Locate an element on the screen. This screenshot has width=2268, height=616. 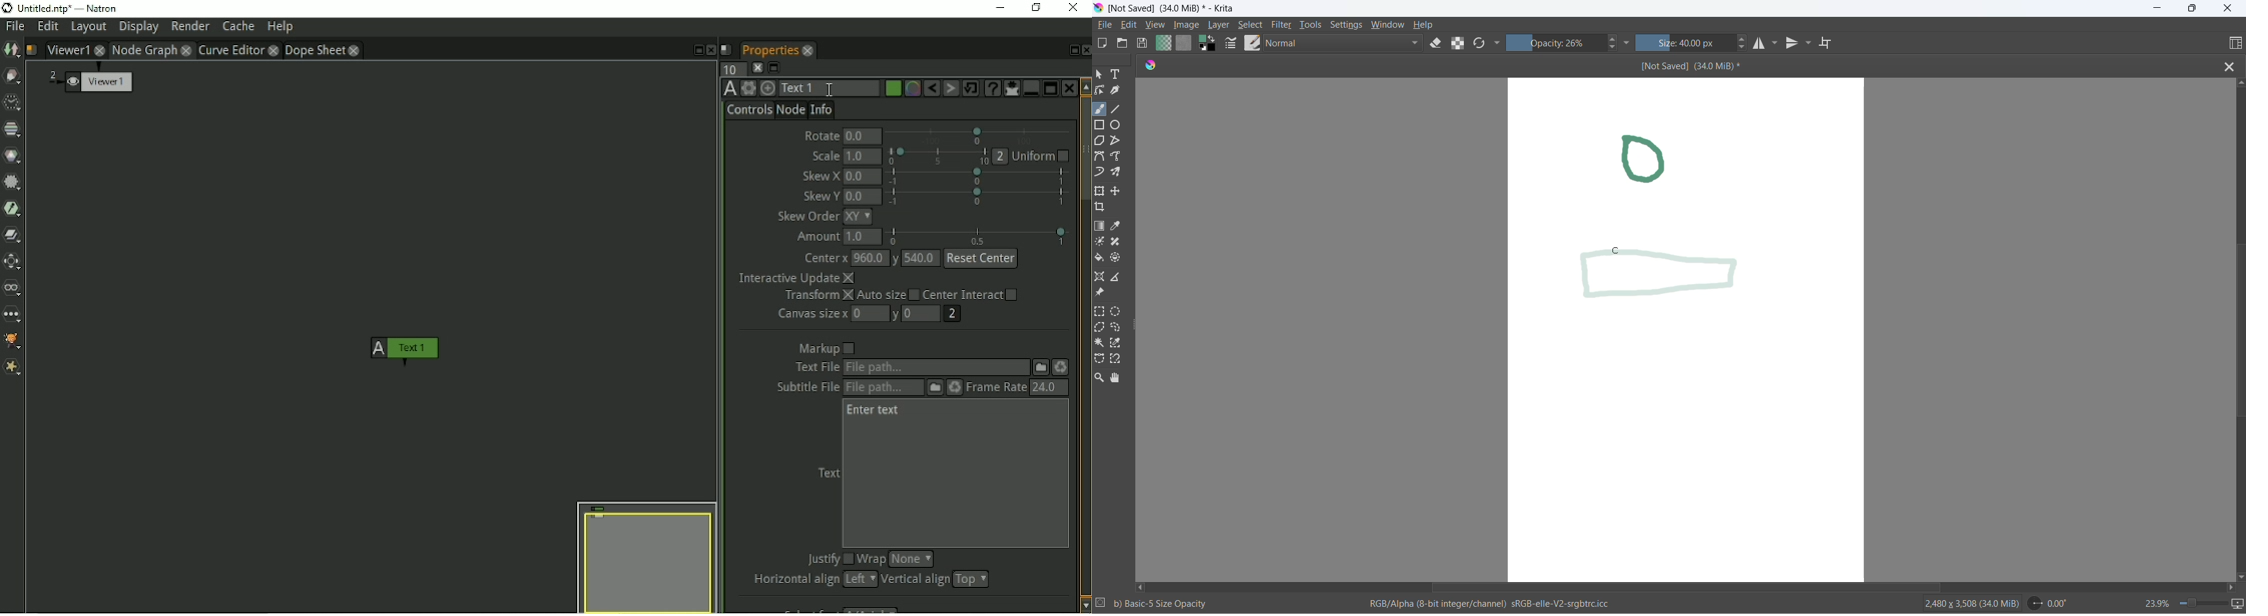
Close is located at coordinates (1076, 10).